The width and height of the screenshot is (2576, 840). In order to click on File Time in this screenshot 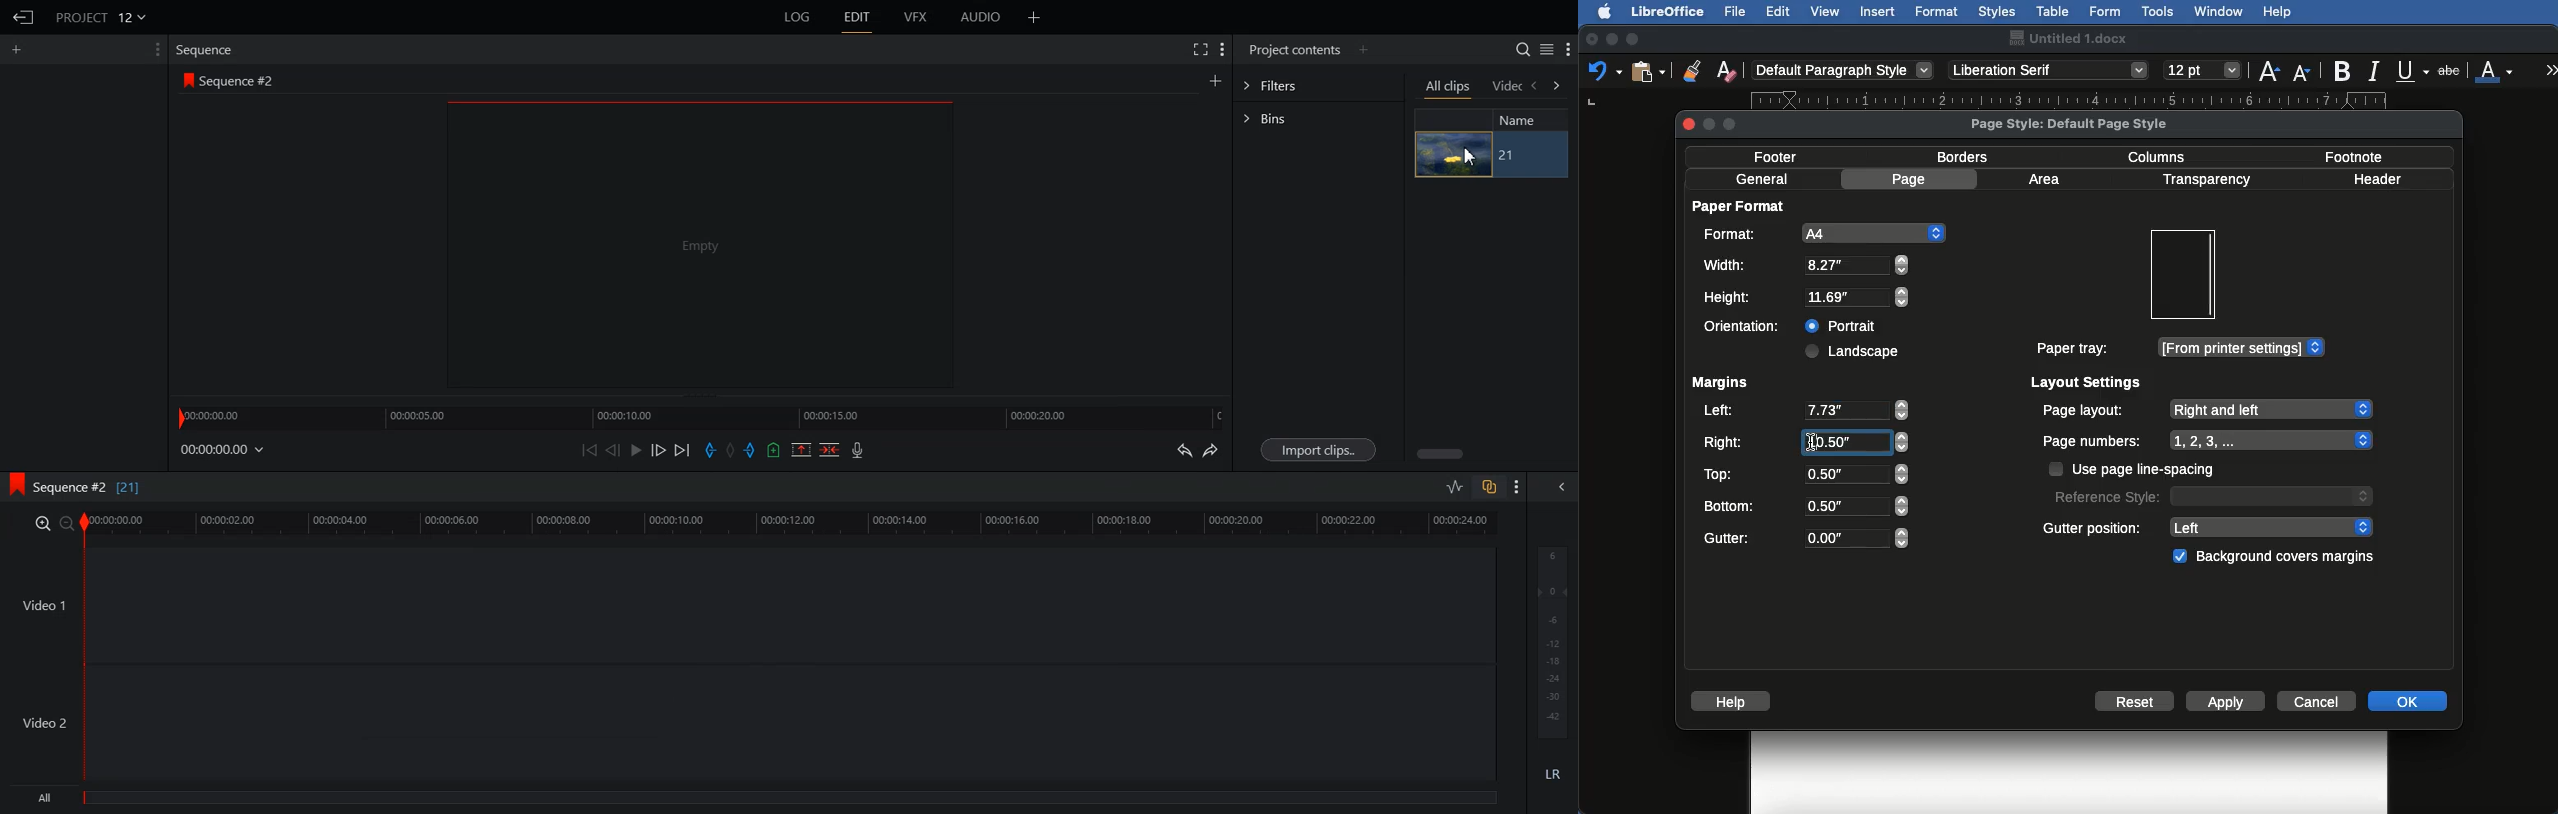, I will do `click(224, 450)`.